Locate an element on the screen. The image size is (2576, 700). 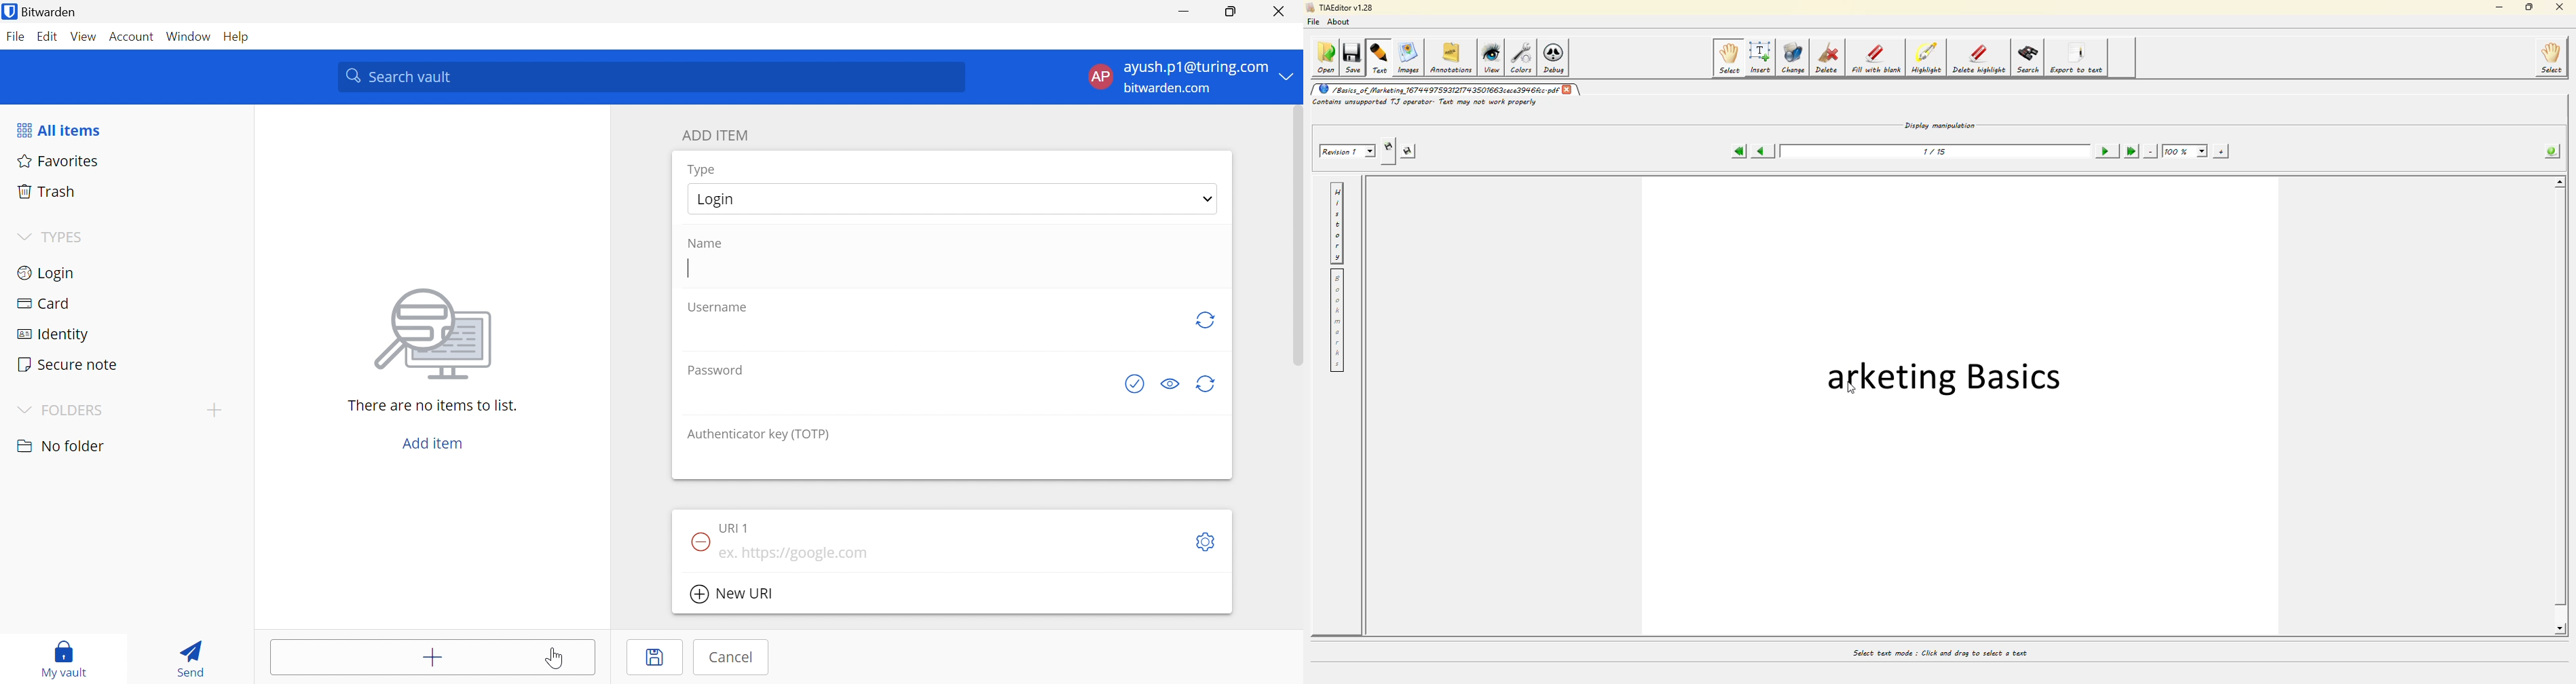
image is located at coordinates (434, 337).